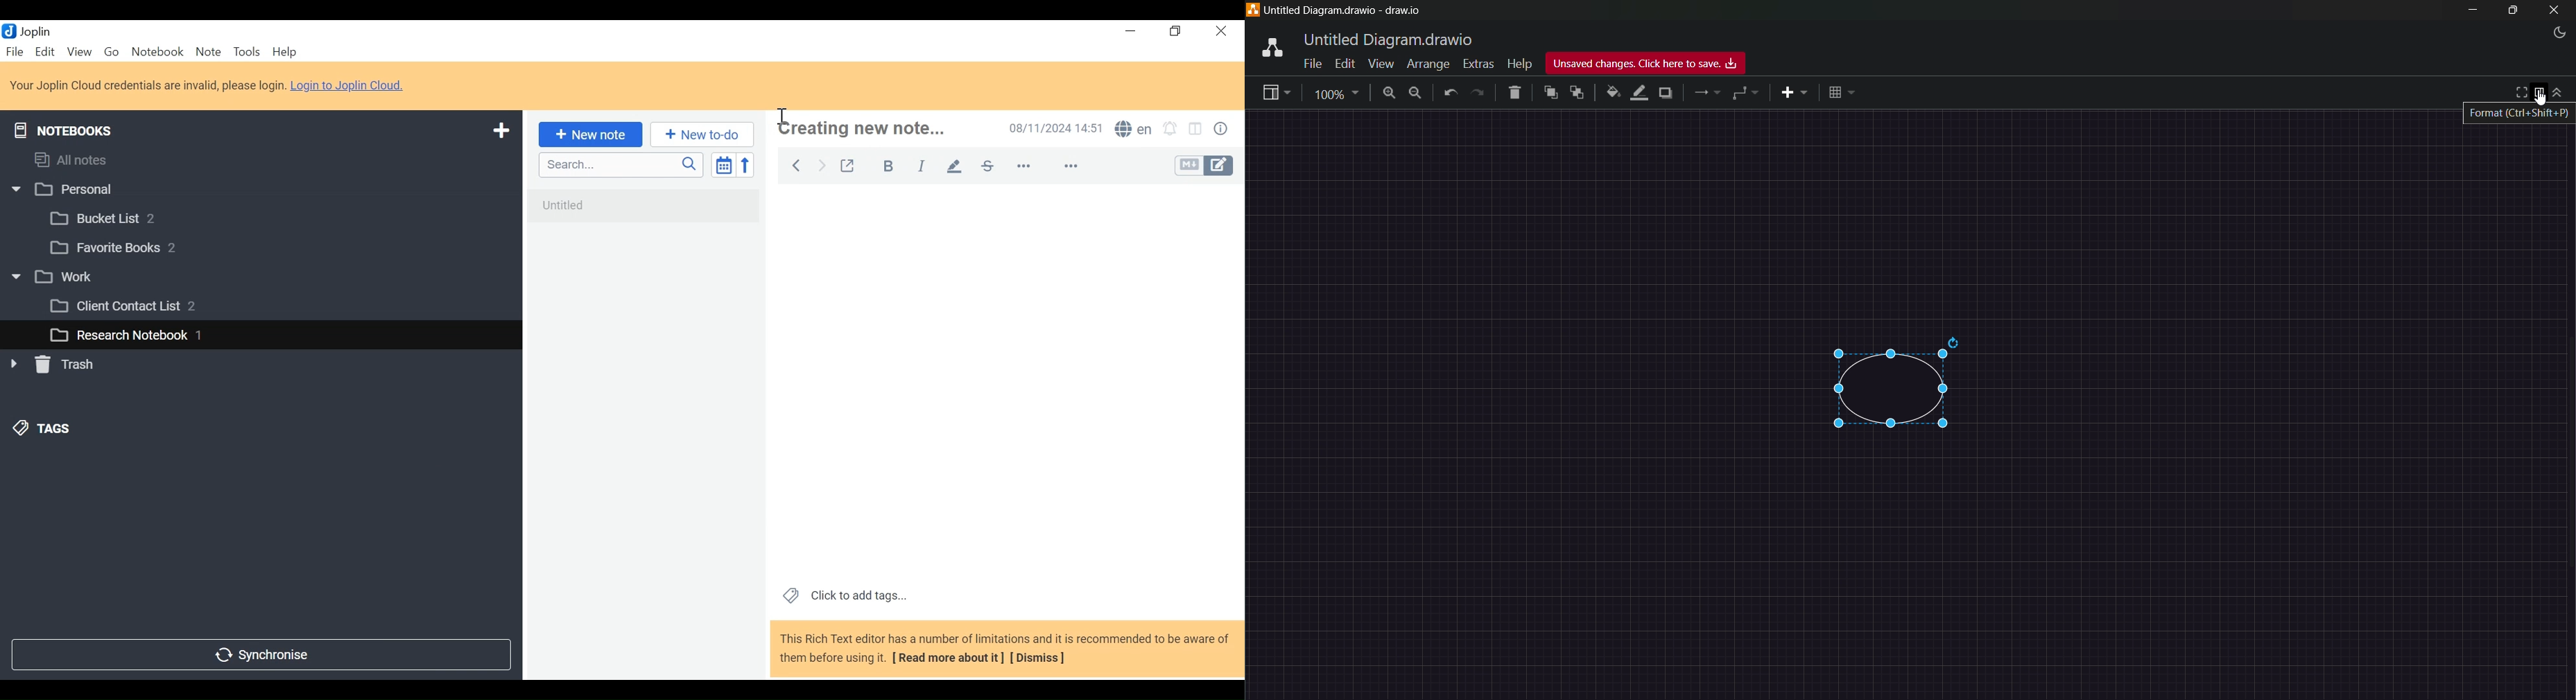  Describe the element at coordinates (124, 248) in the screenshot. I see `[3 Favorite Books 2` at that location.